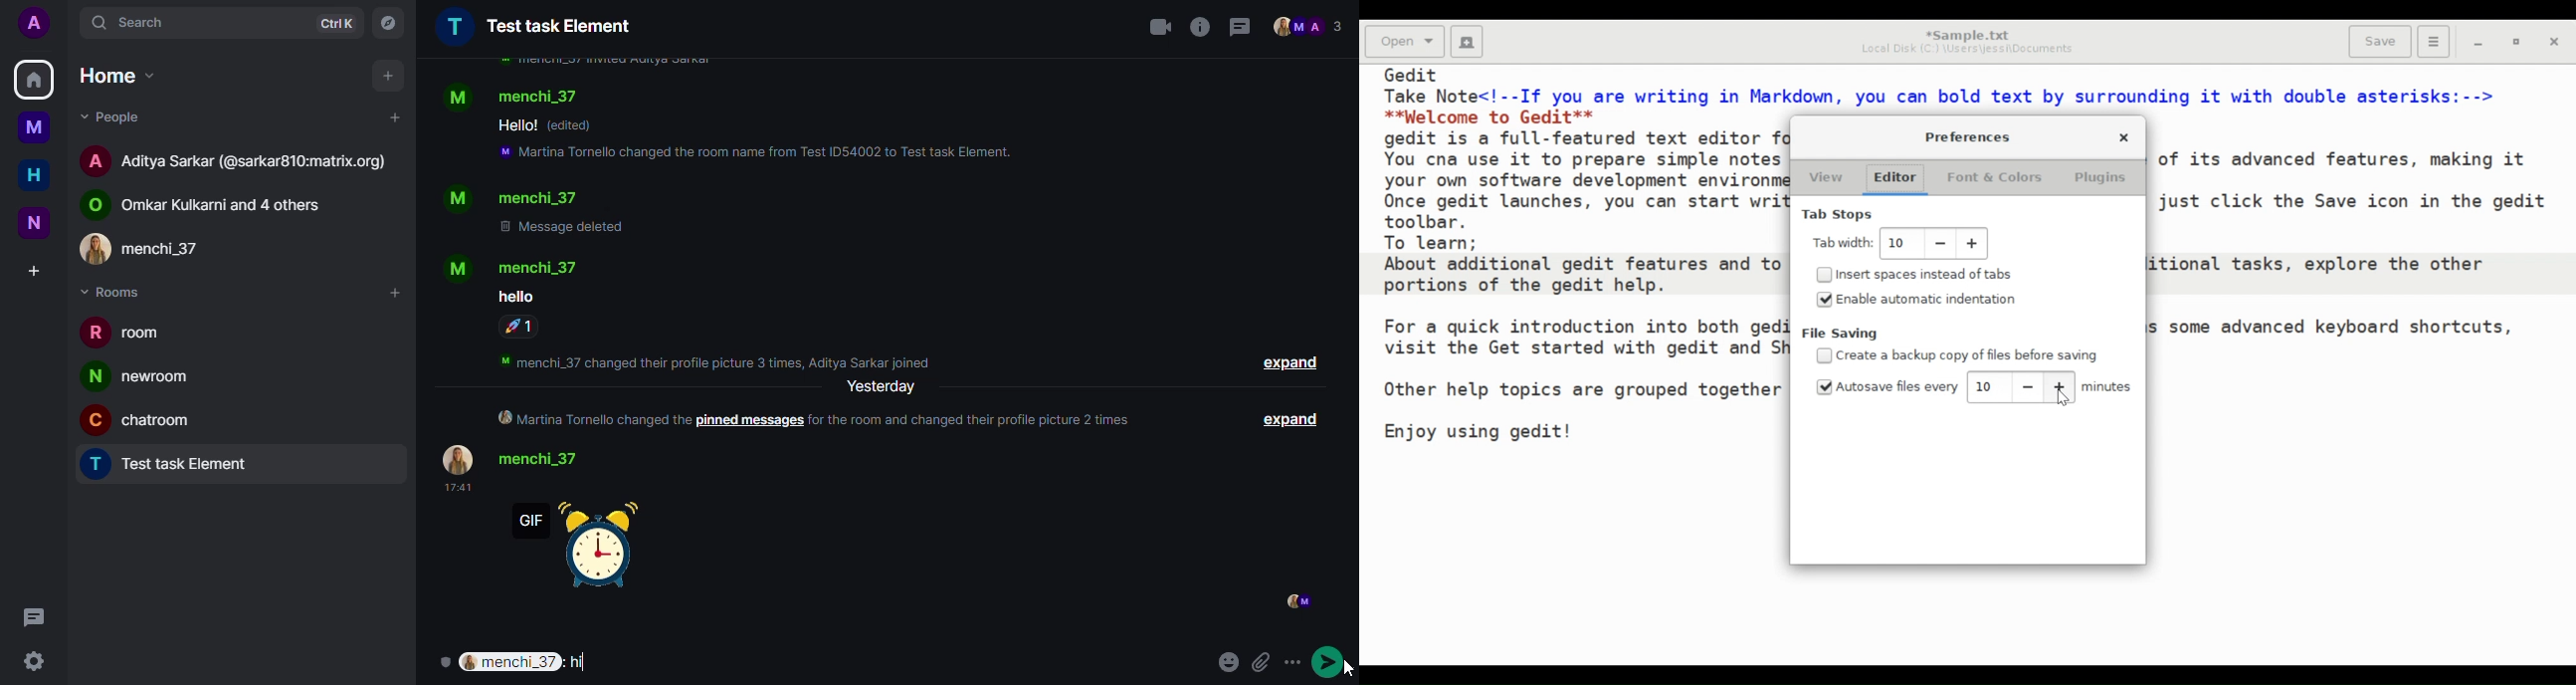  Describe the element at coordinates (389, 76) in the screenshot. I see `add` at that location.